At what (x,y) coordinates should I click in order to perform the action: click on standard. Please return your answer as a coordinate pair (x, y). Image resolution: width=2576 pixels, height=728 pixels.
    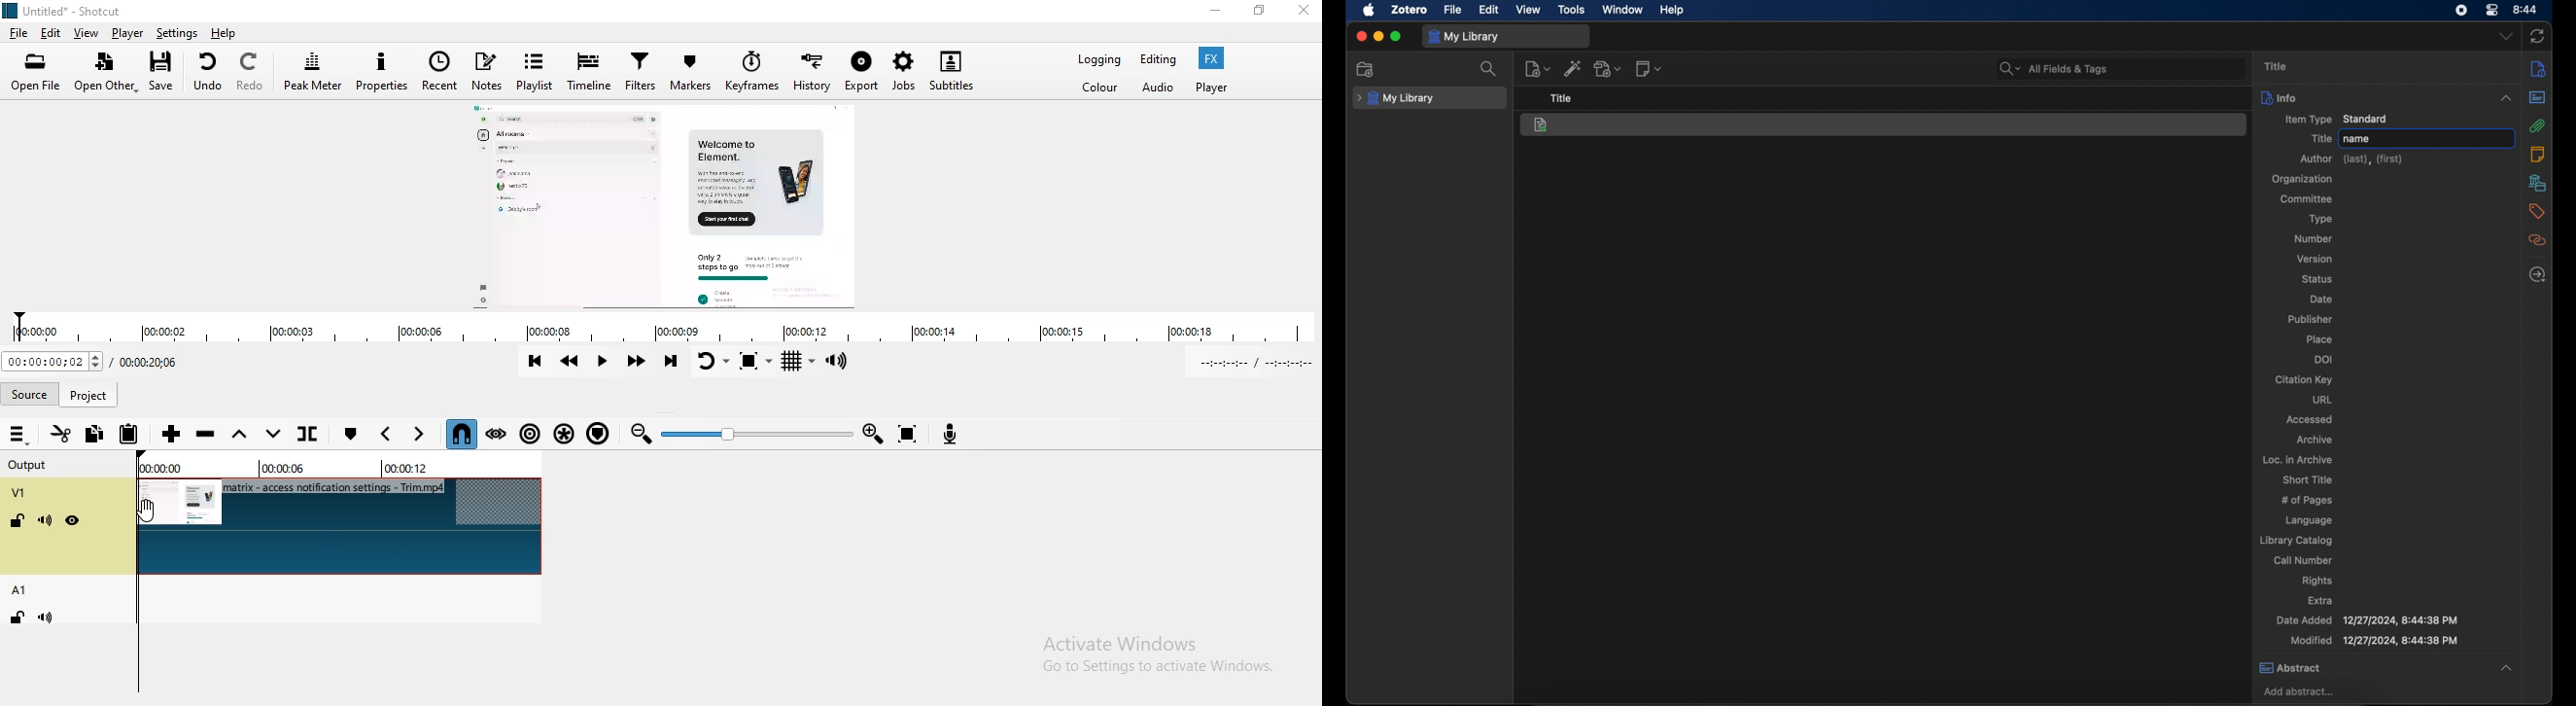
    Looking at the image, I should click on (1542, 126).